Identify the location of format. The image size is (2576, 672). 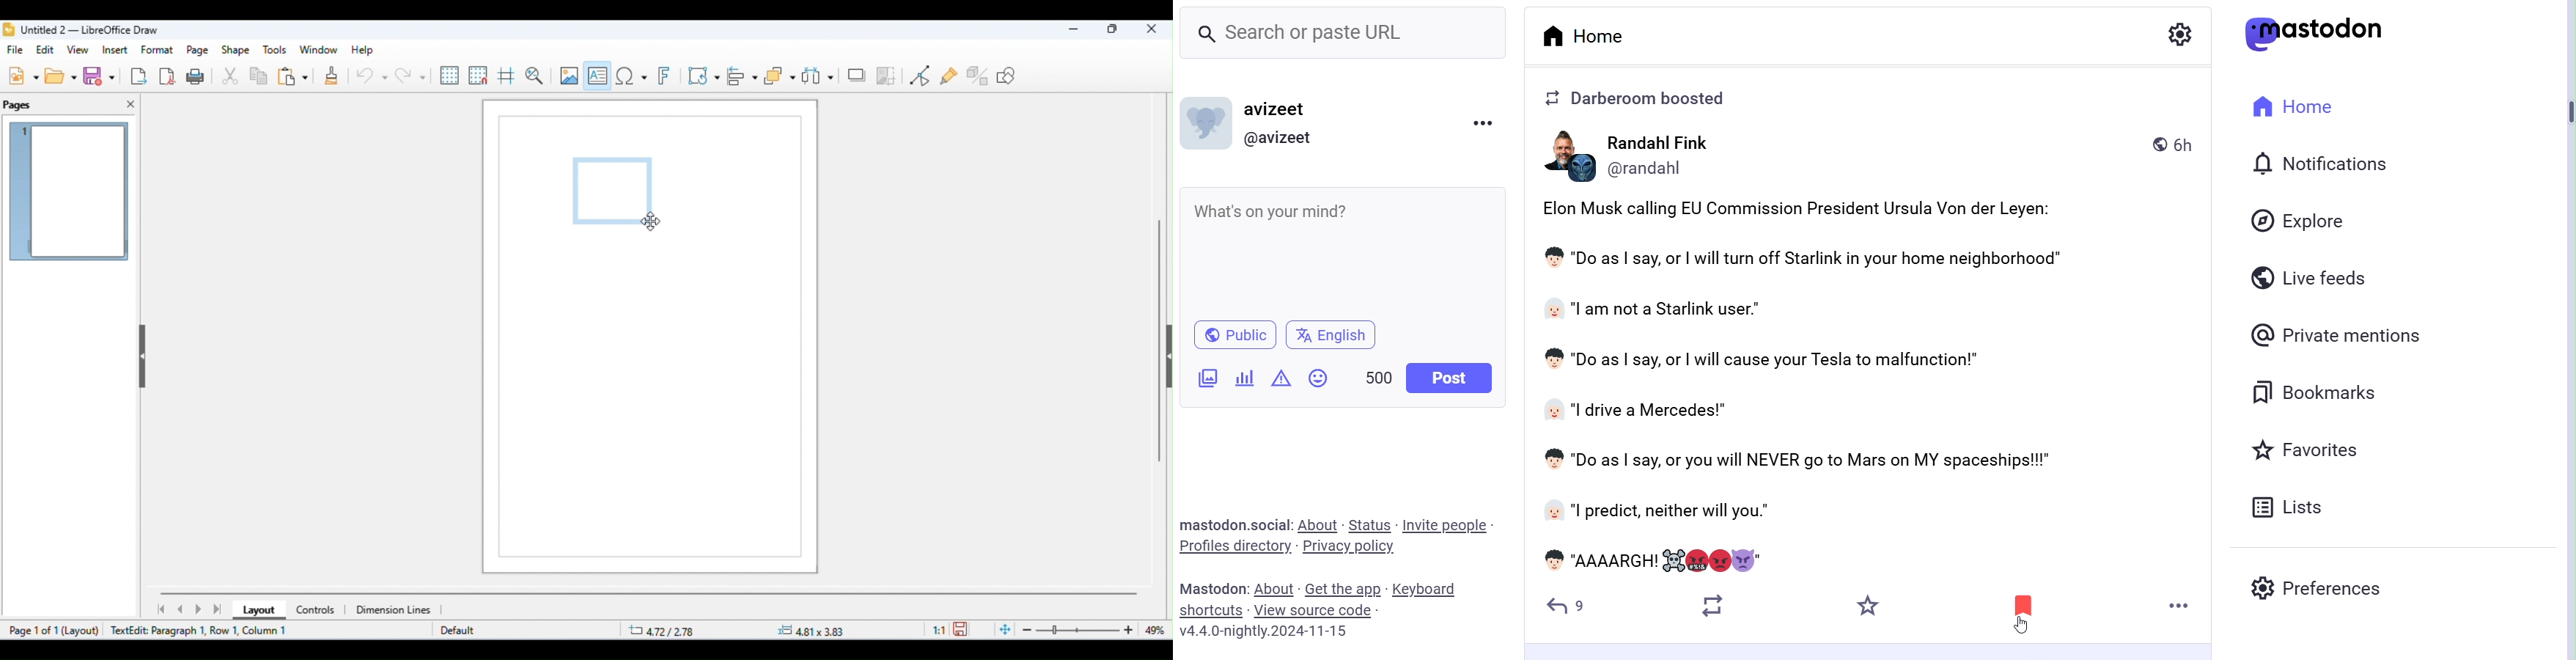
(158, 50).